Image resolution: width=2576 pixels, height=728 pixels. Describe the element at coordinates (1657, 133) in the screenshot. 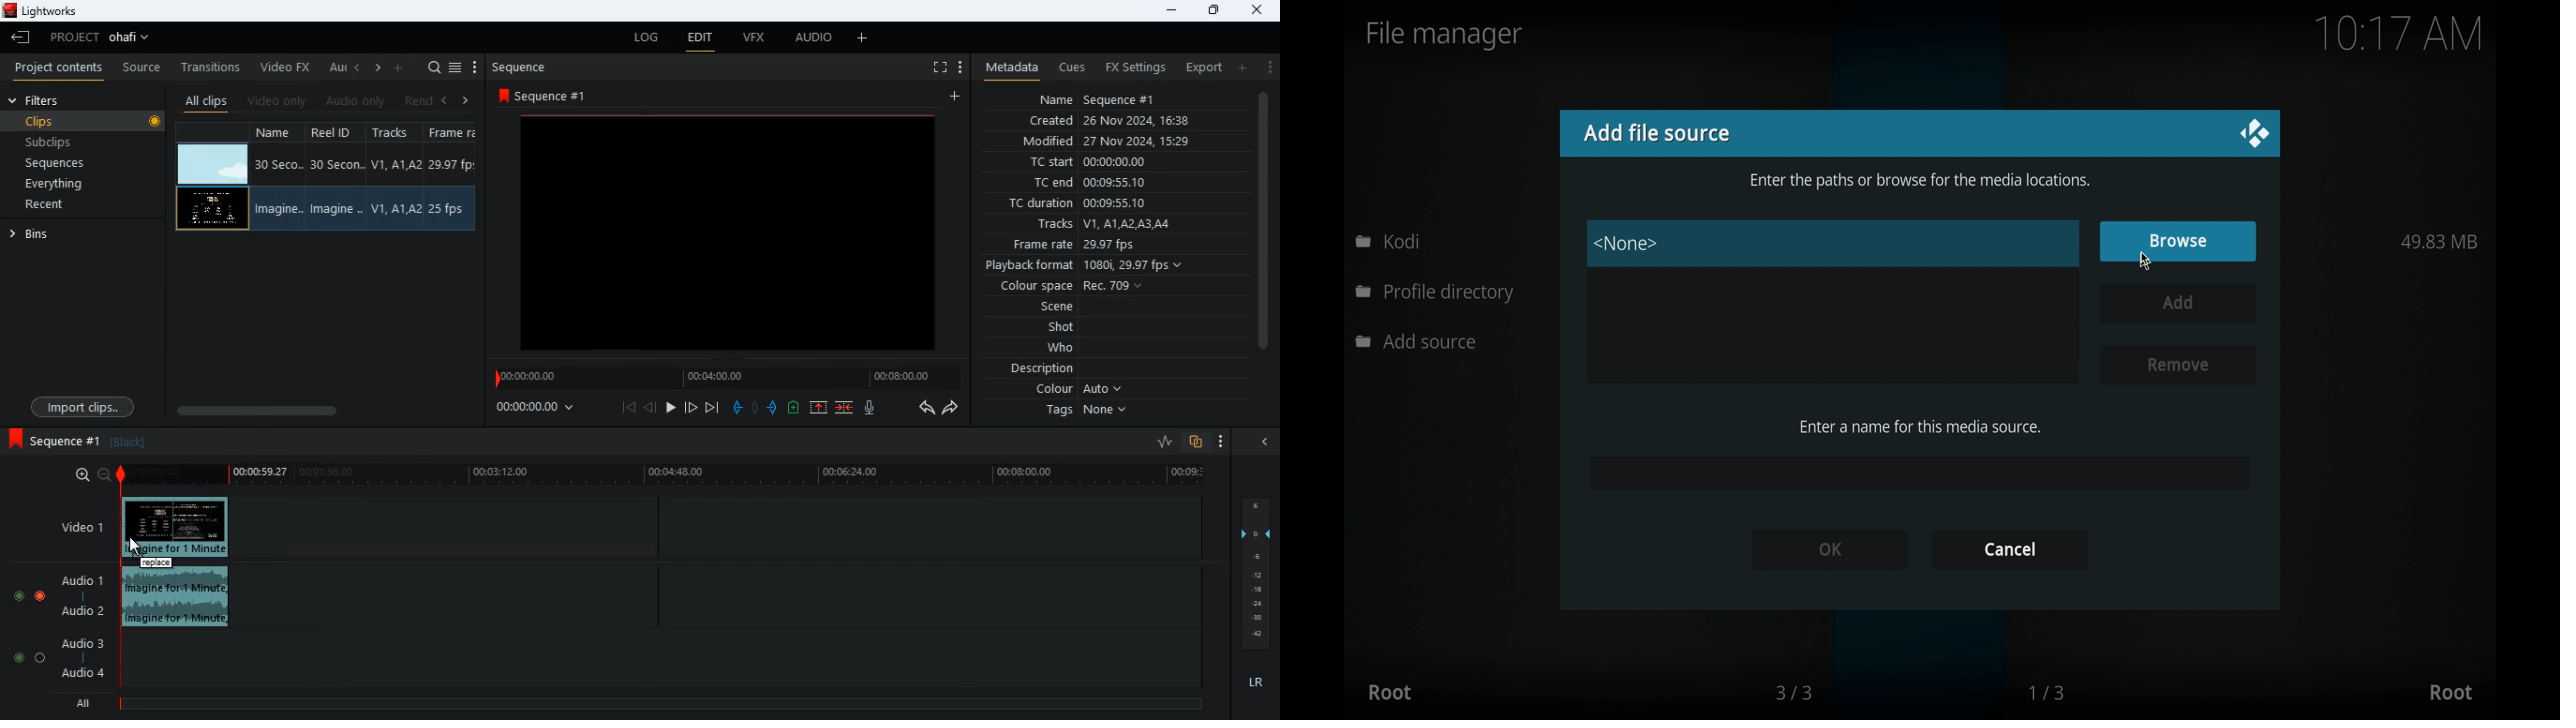

I see `add file source` at that location.